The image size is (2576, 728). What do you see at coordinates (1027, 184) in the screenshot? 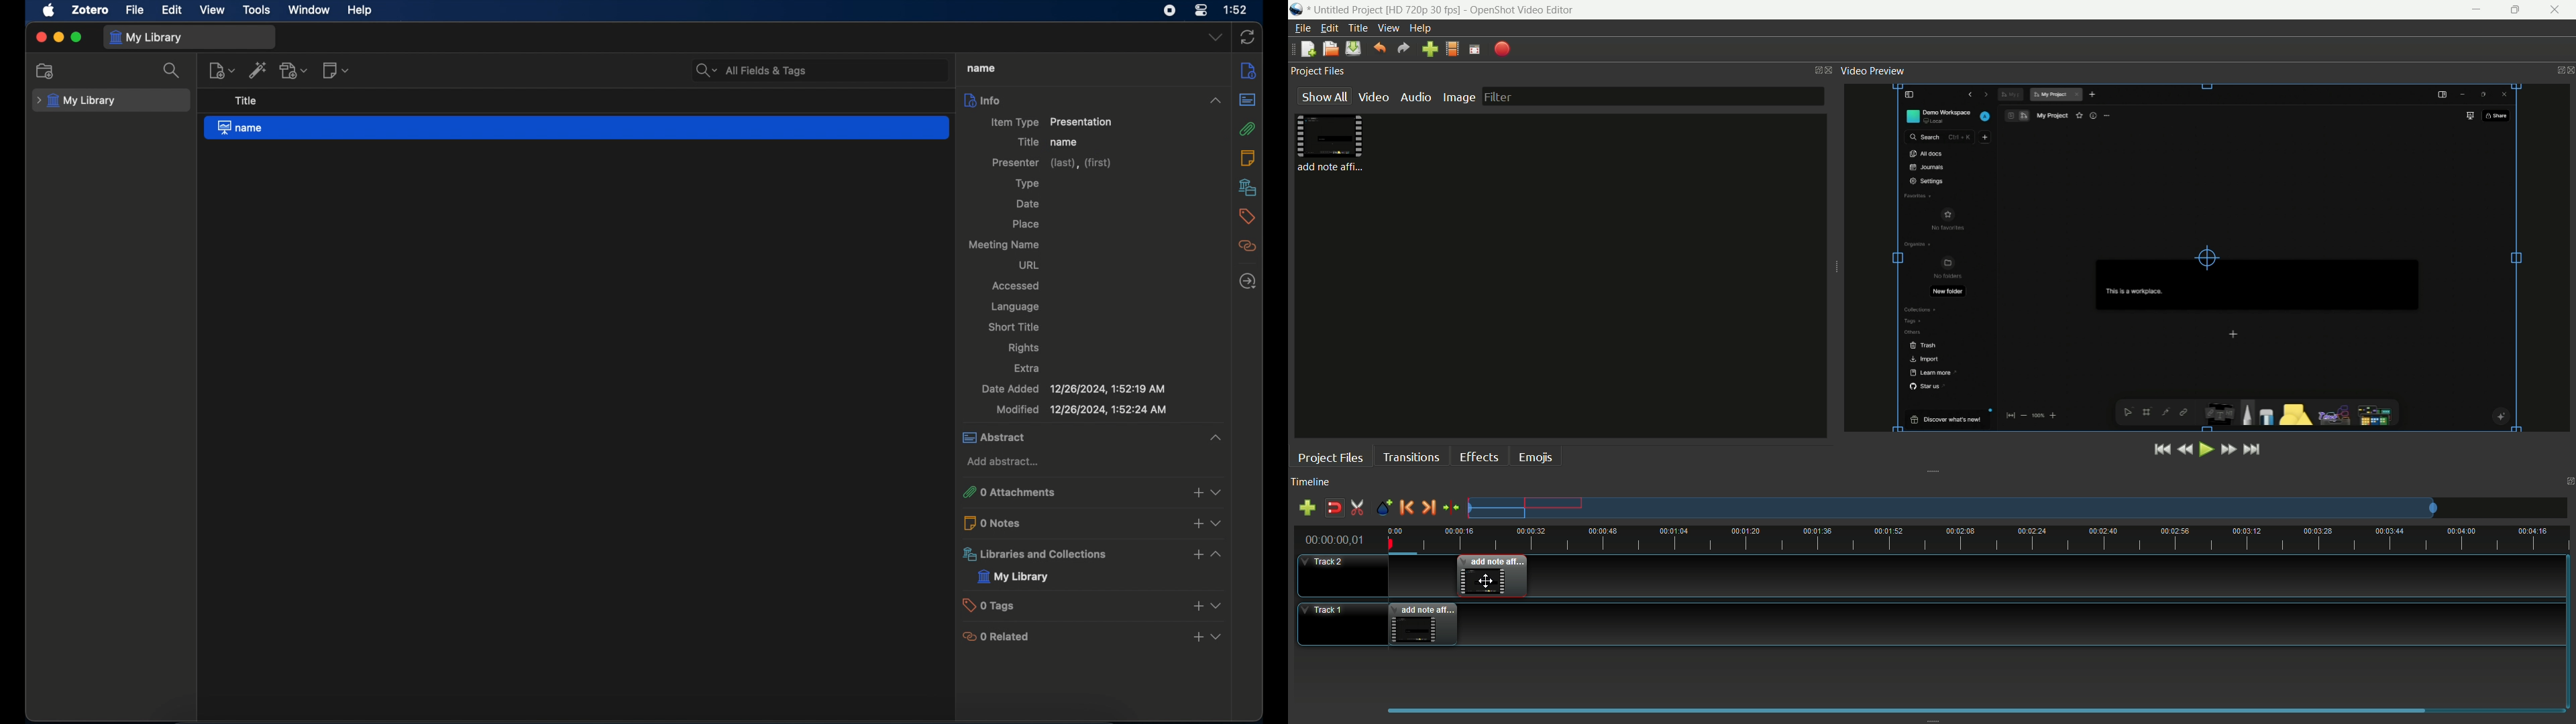
I see `type` at bounding box center [1027, 184].